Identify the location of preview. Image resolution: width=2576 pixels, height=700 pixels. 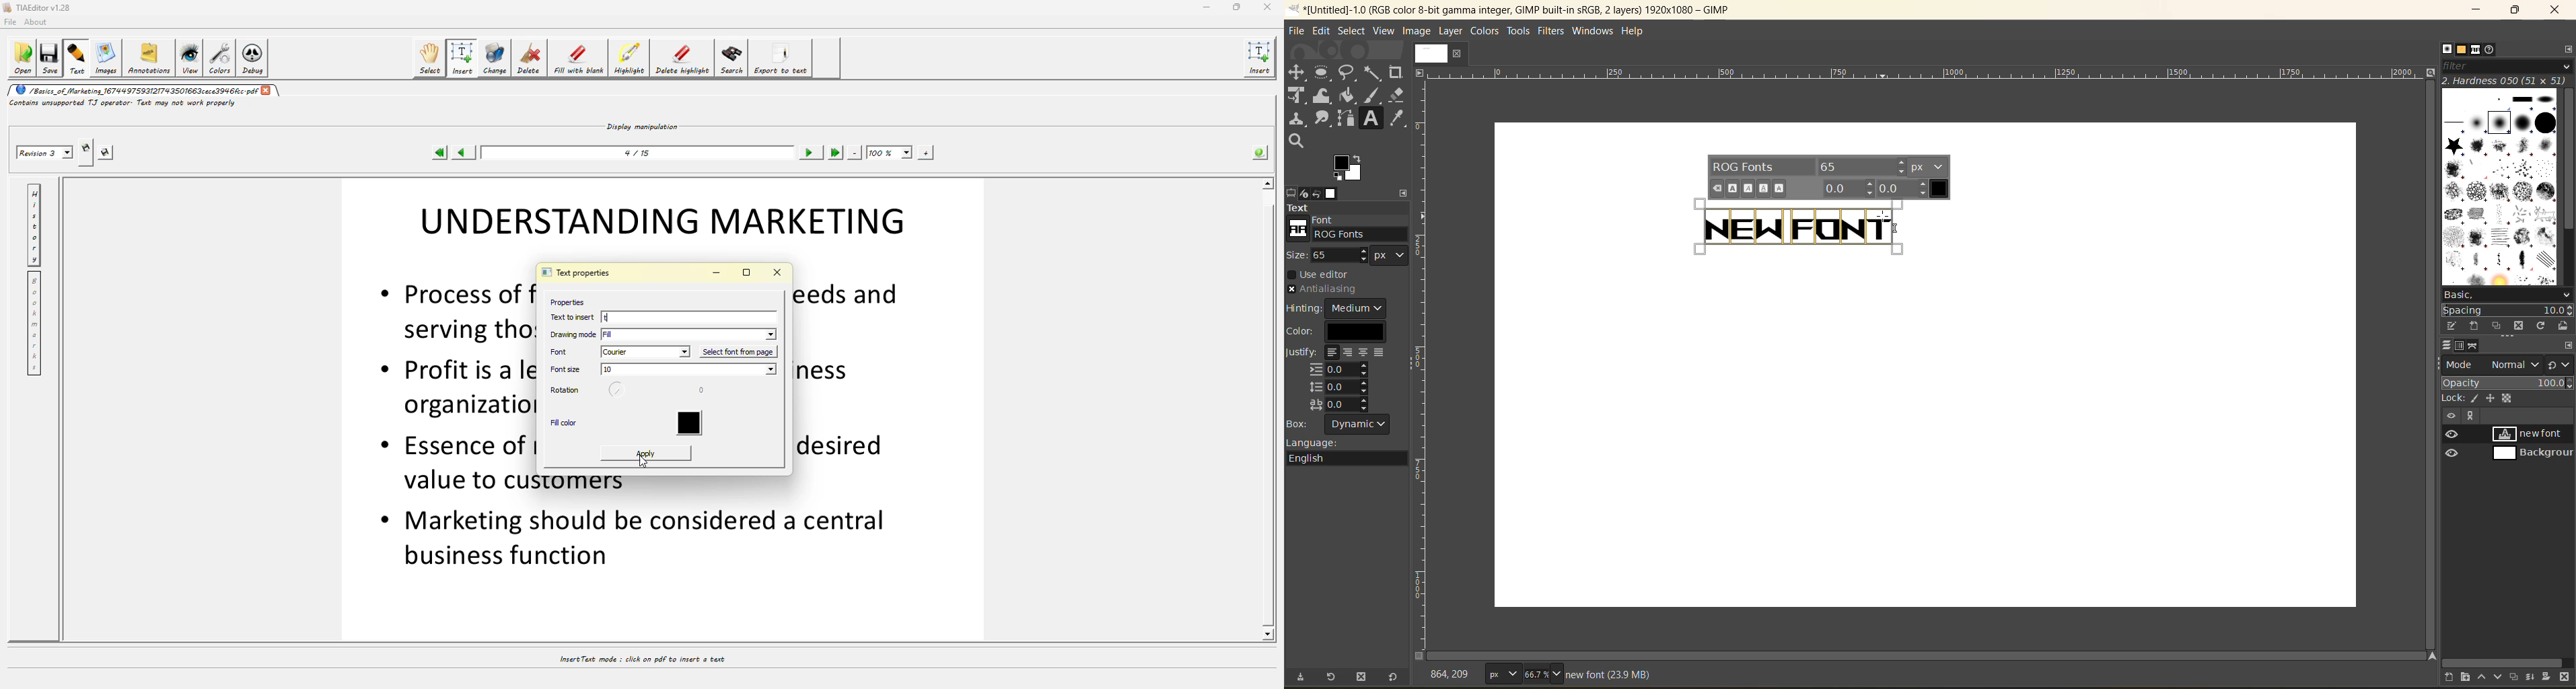
(2454, 445).